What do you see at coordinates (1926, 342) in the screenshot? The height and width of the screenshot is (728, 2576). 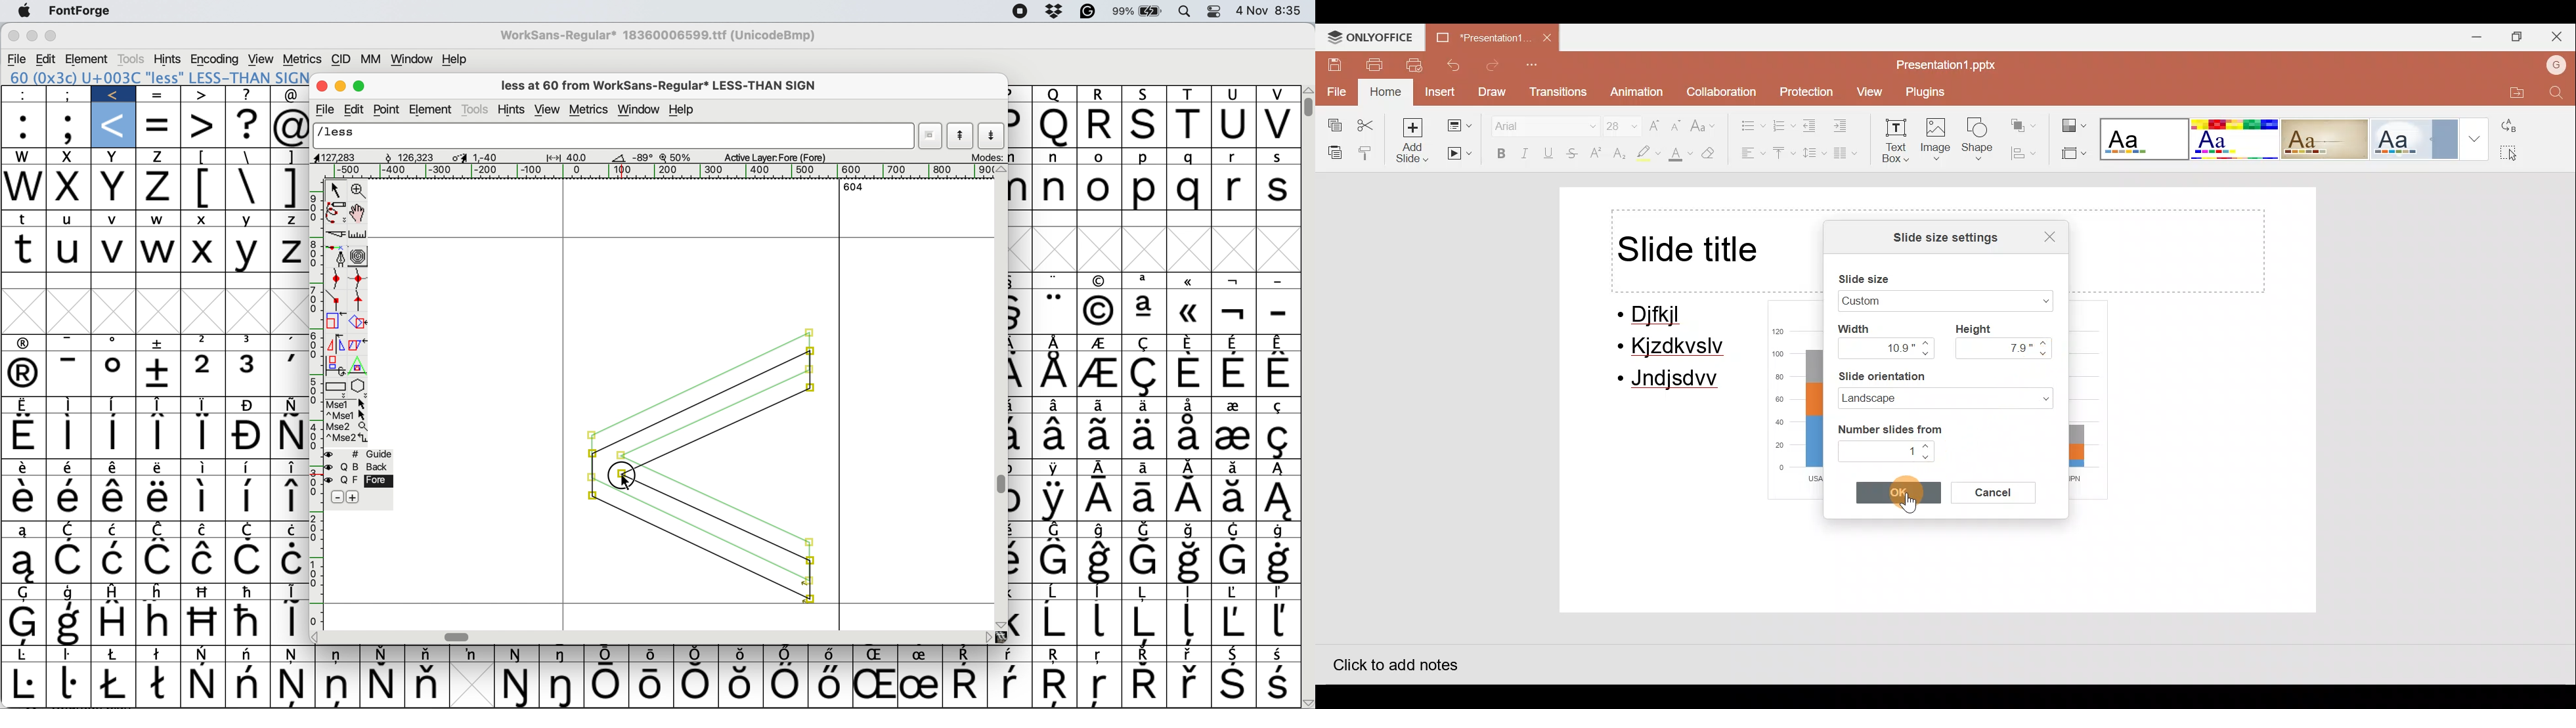 I see `Navigate up` at bounding box center [1926, 342].